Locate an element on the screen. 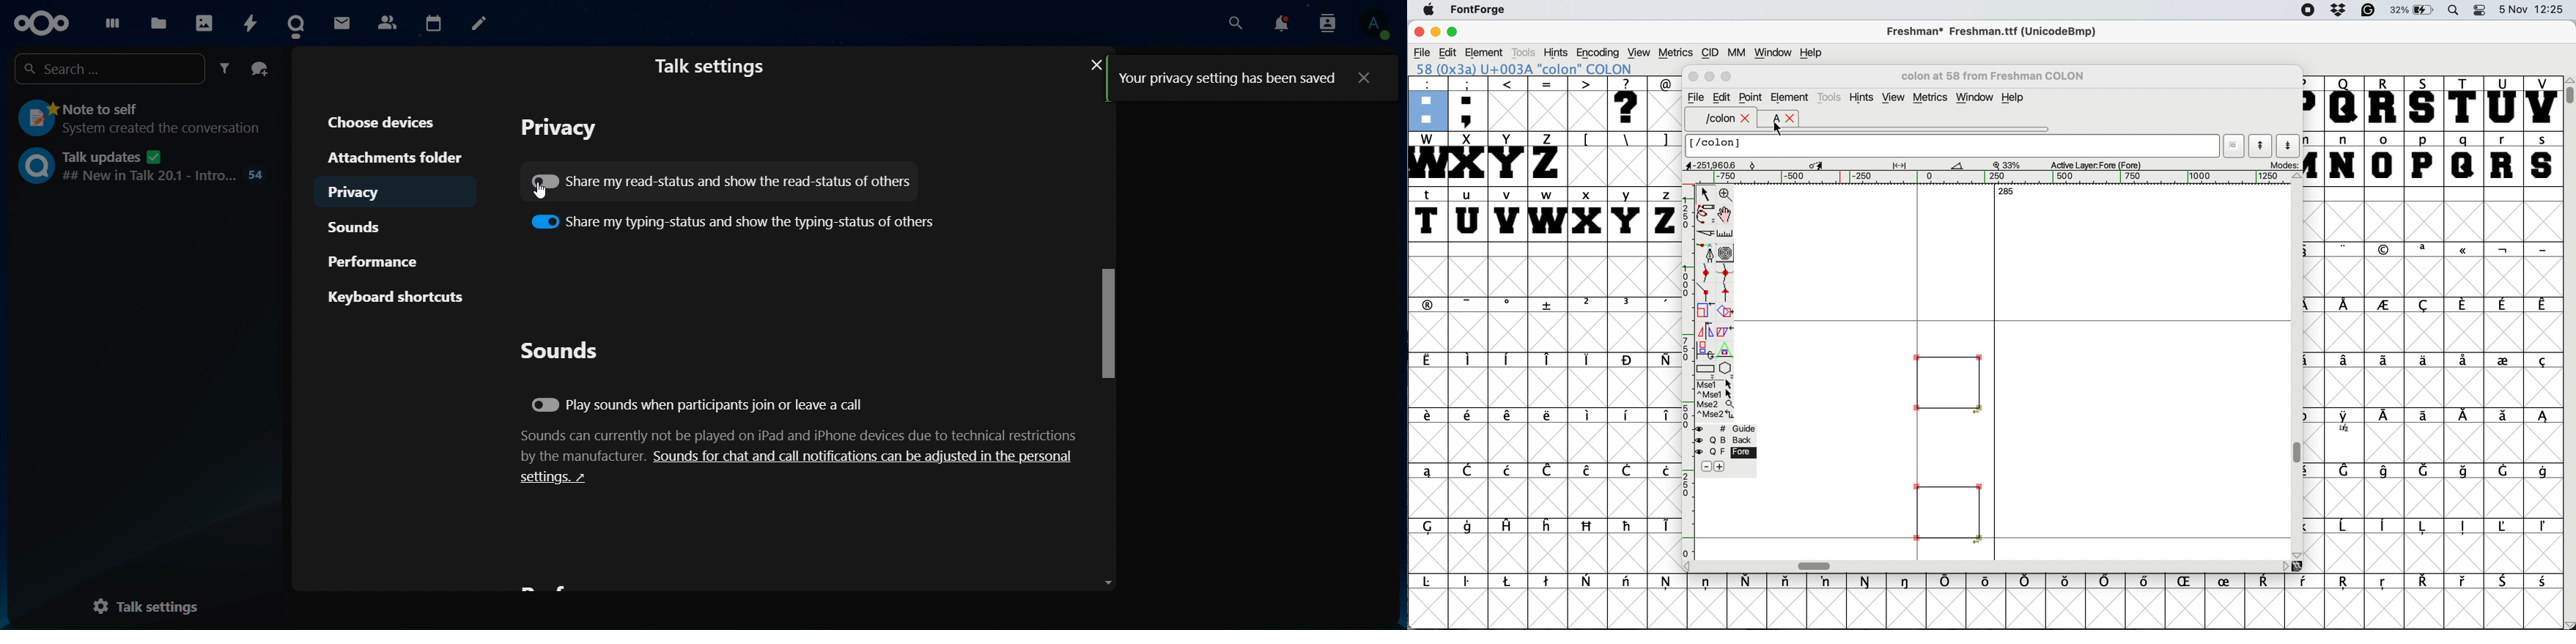  symbol is located at coordinates (1470, 361).